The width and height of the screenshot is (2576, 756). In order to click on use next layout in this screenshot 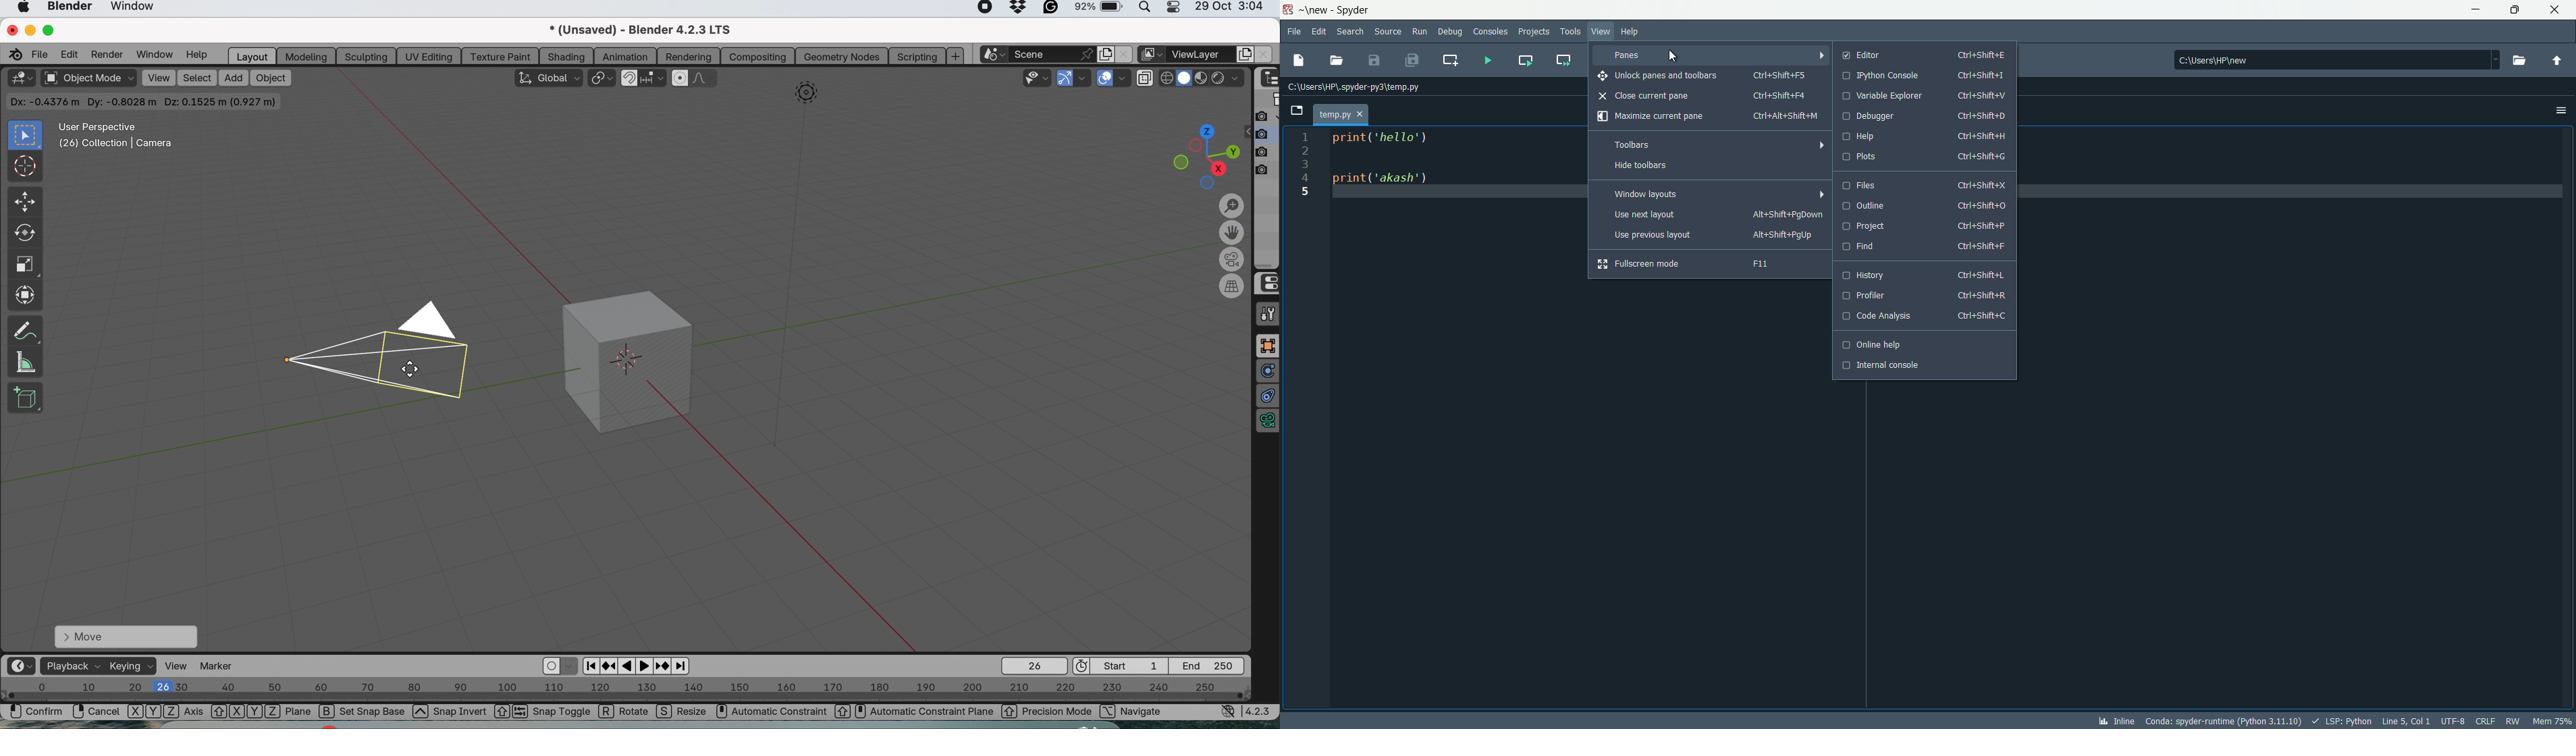, I will do `click(1717, 215)`.